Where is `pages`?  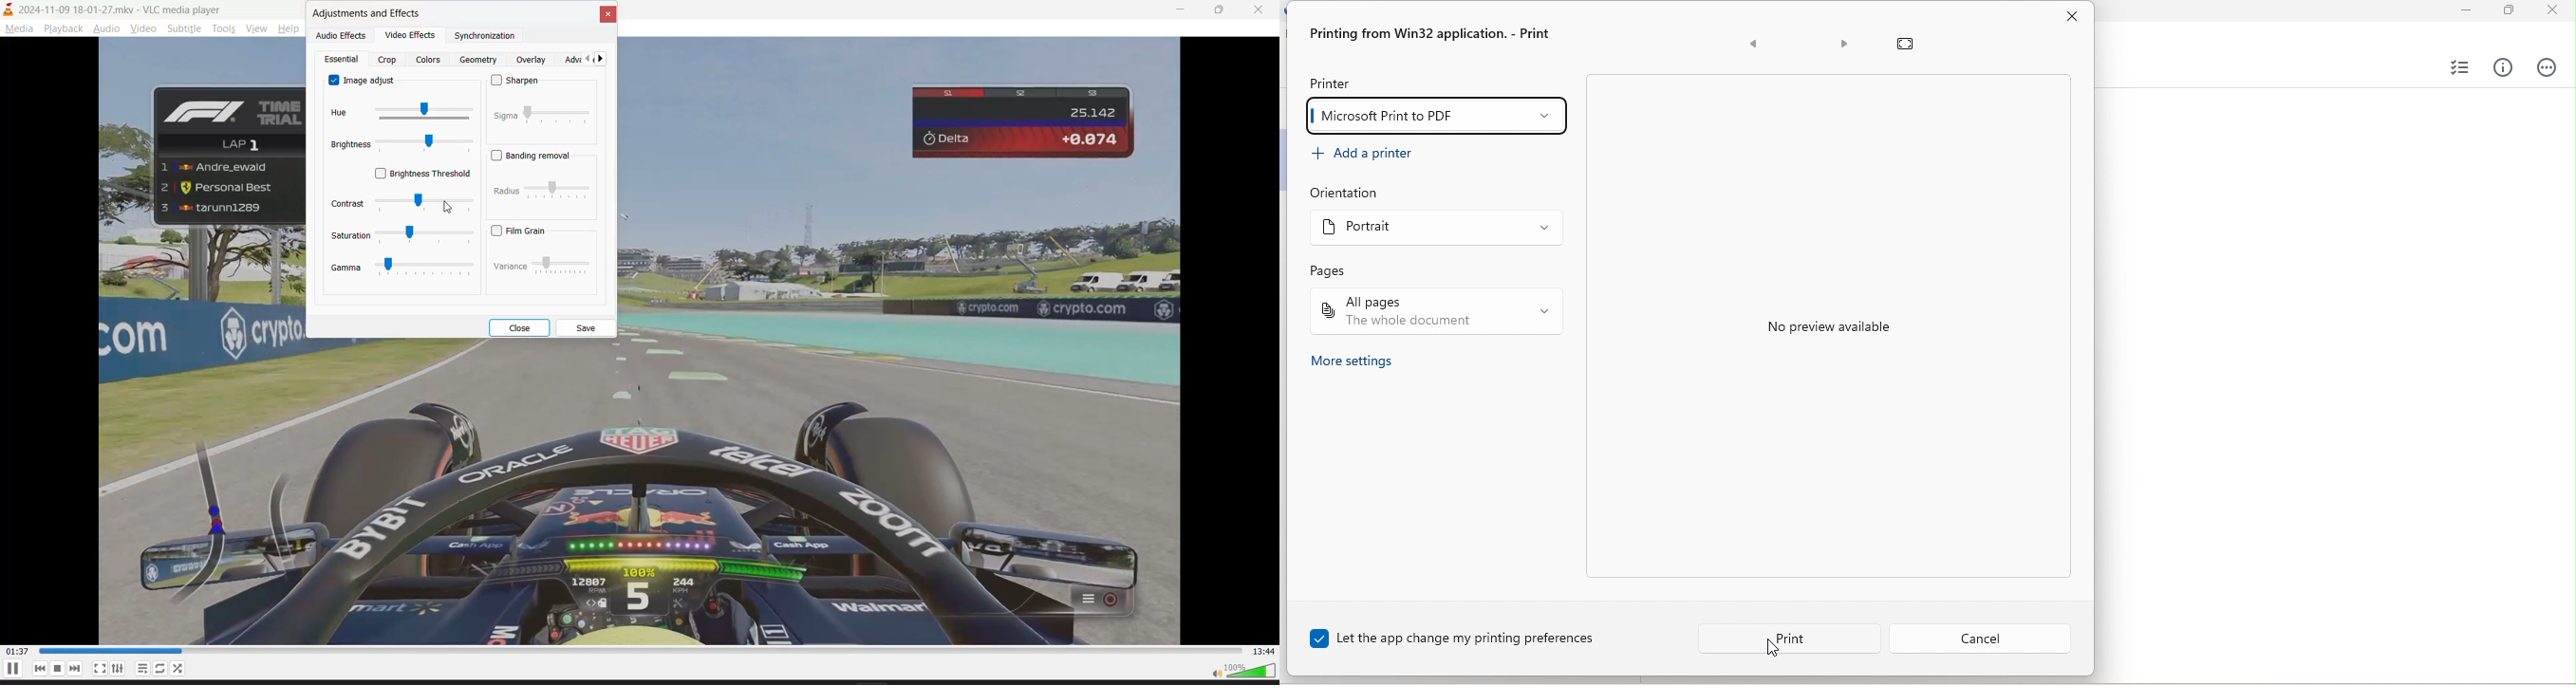
pages is located at coordinates (1326, 271).